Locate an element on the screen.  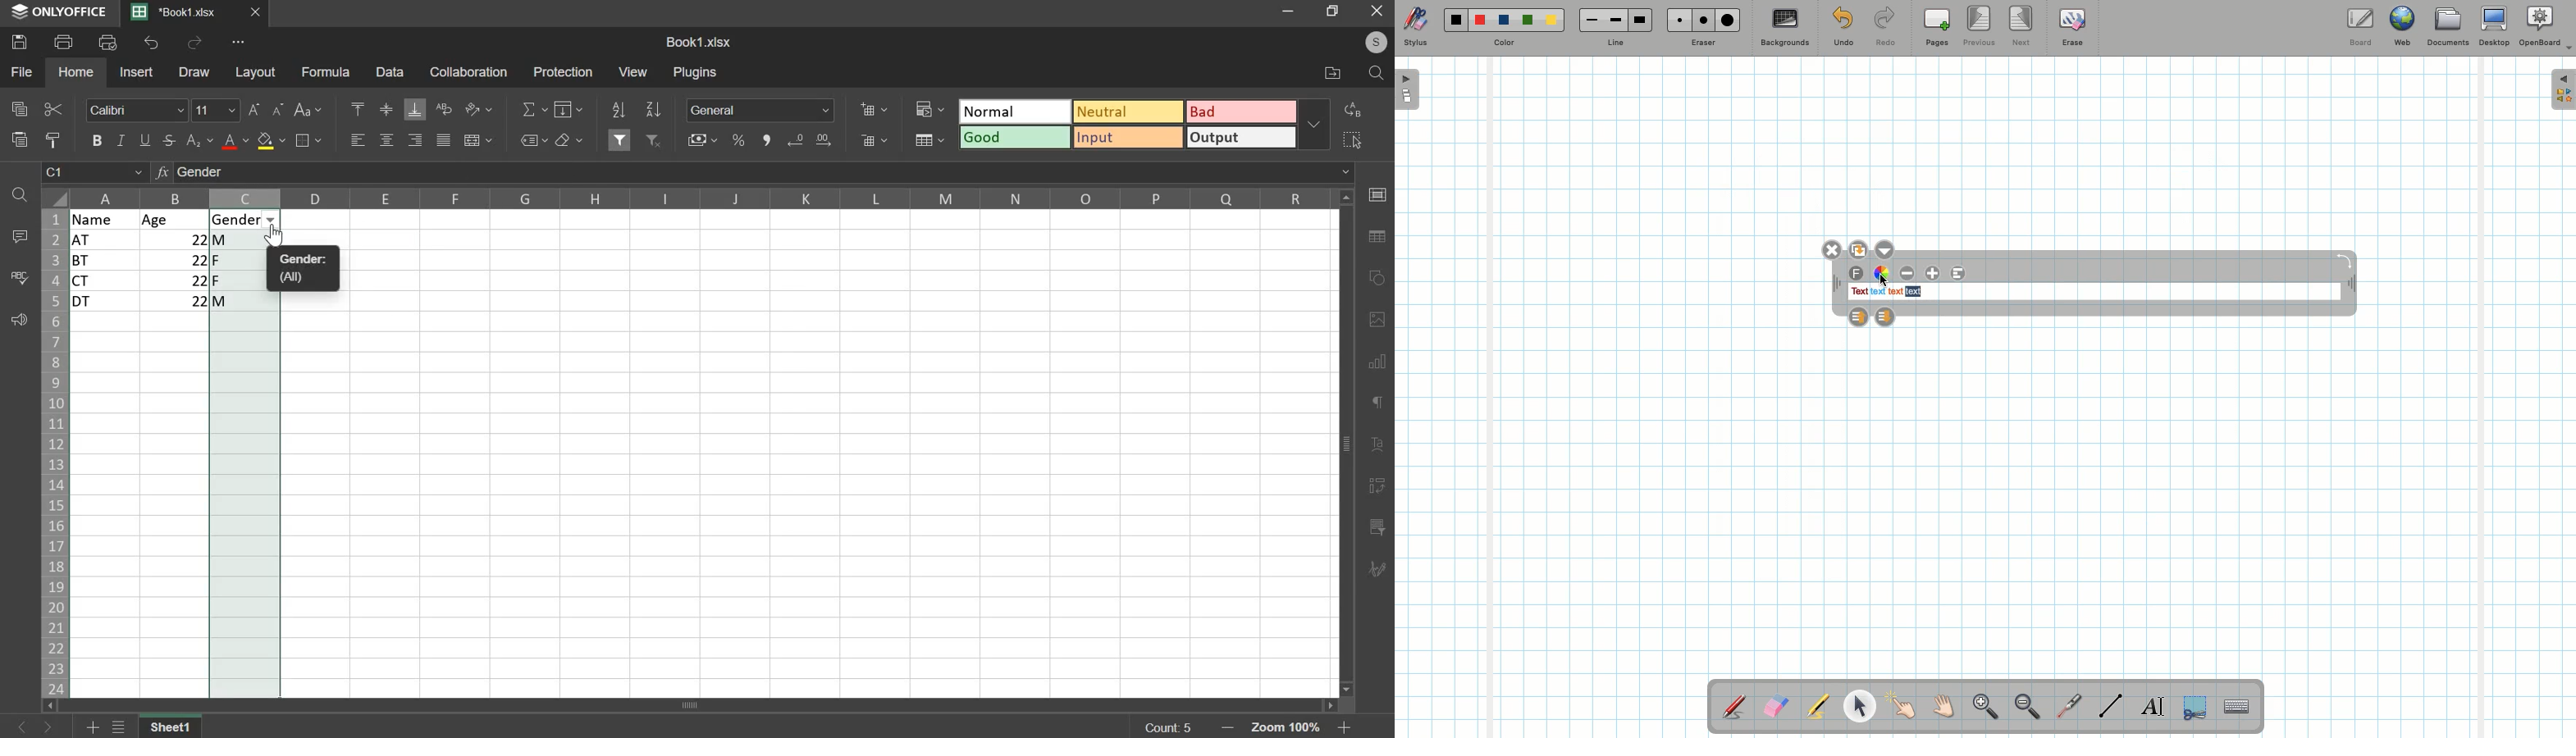
*book1.xlsx is located at coordinates (177, 12).